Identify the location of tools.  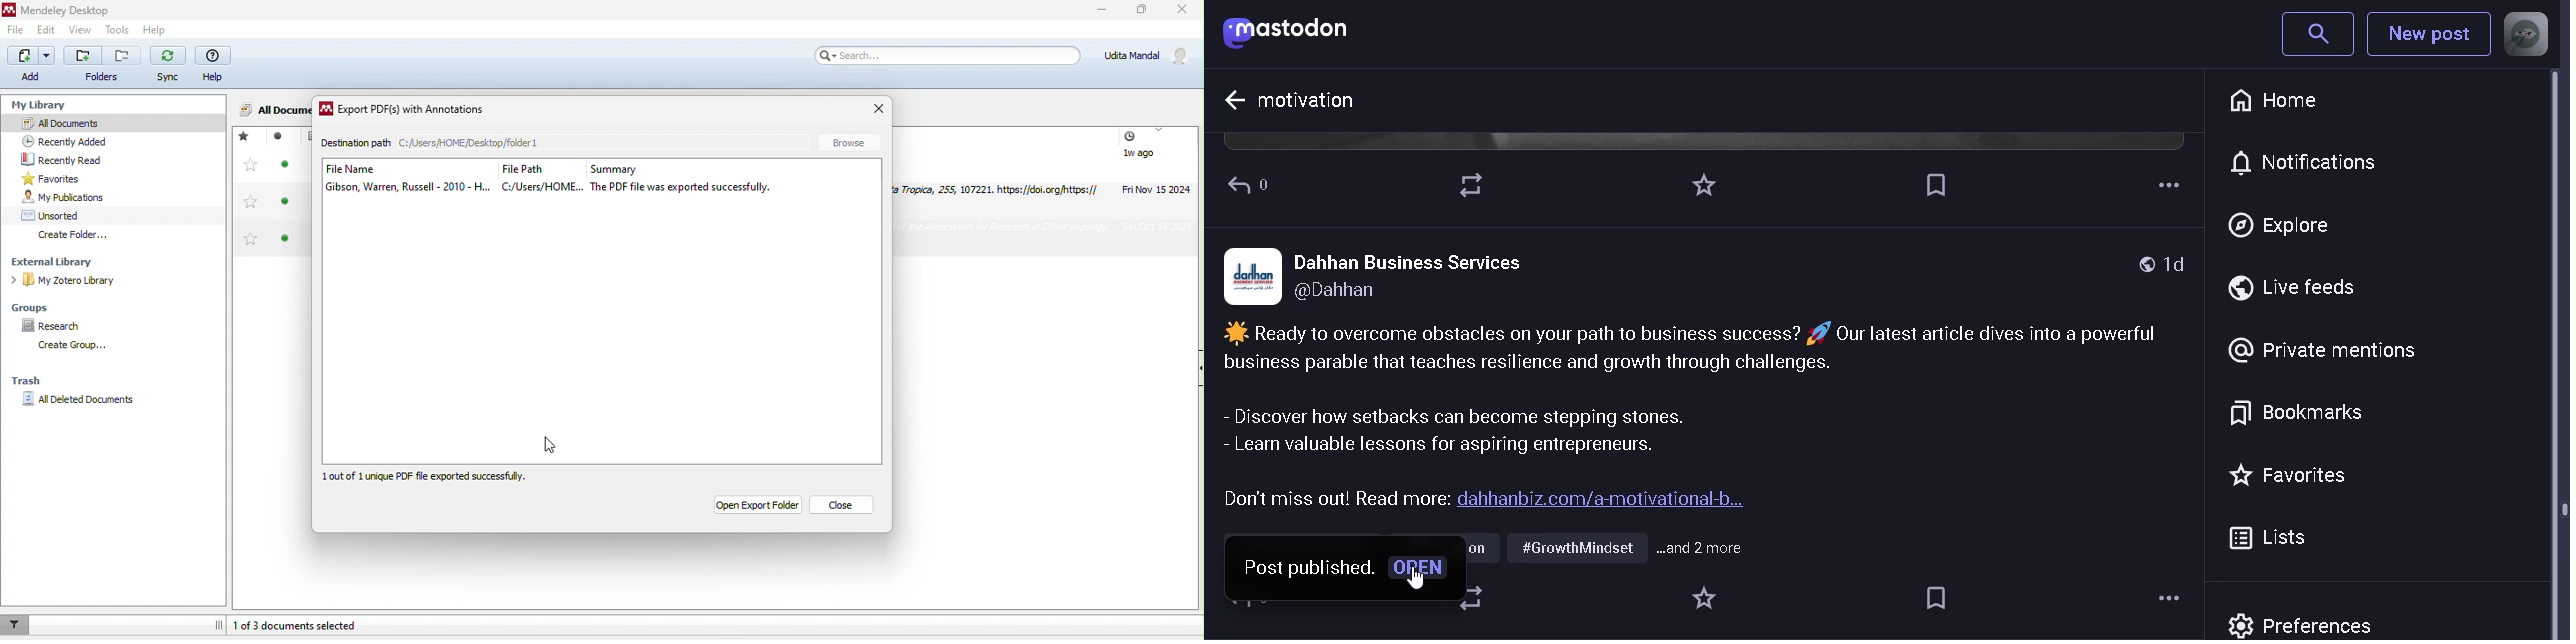
(118, 28).